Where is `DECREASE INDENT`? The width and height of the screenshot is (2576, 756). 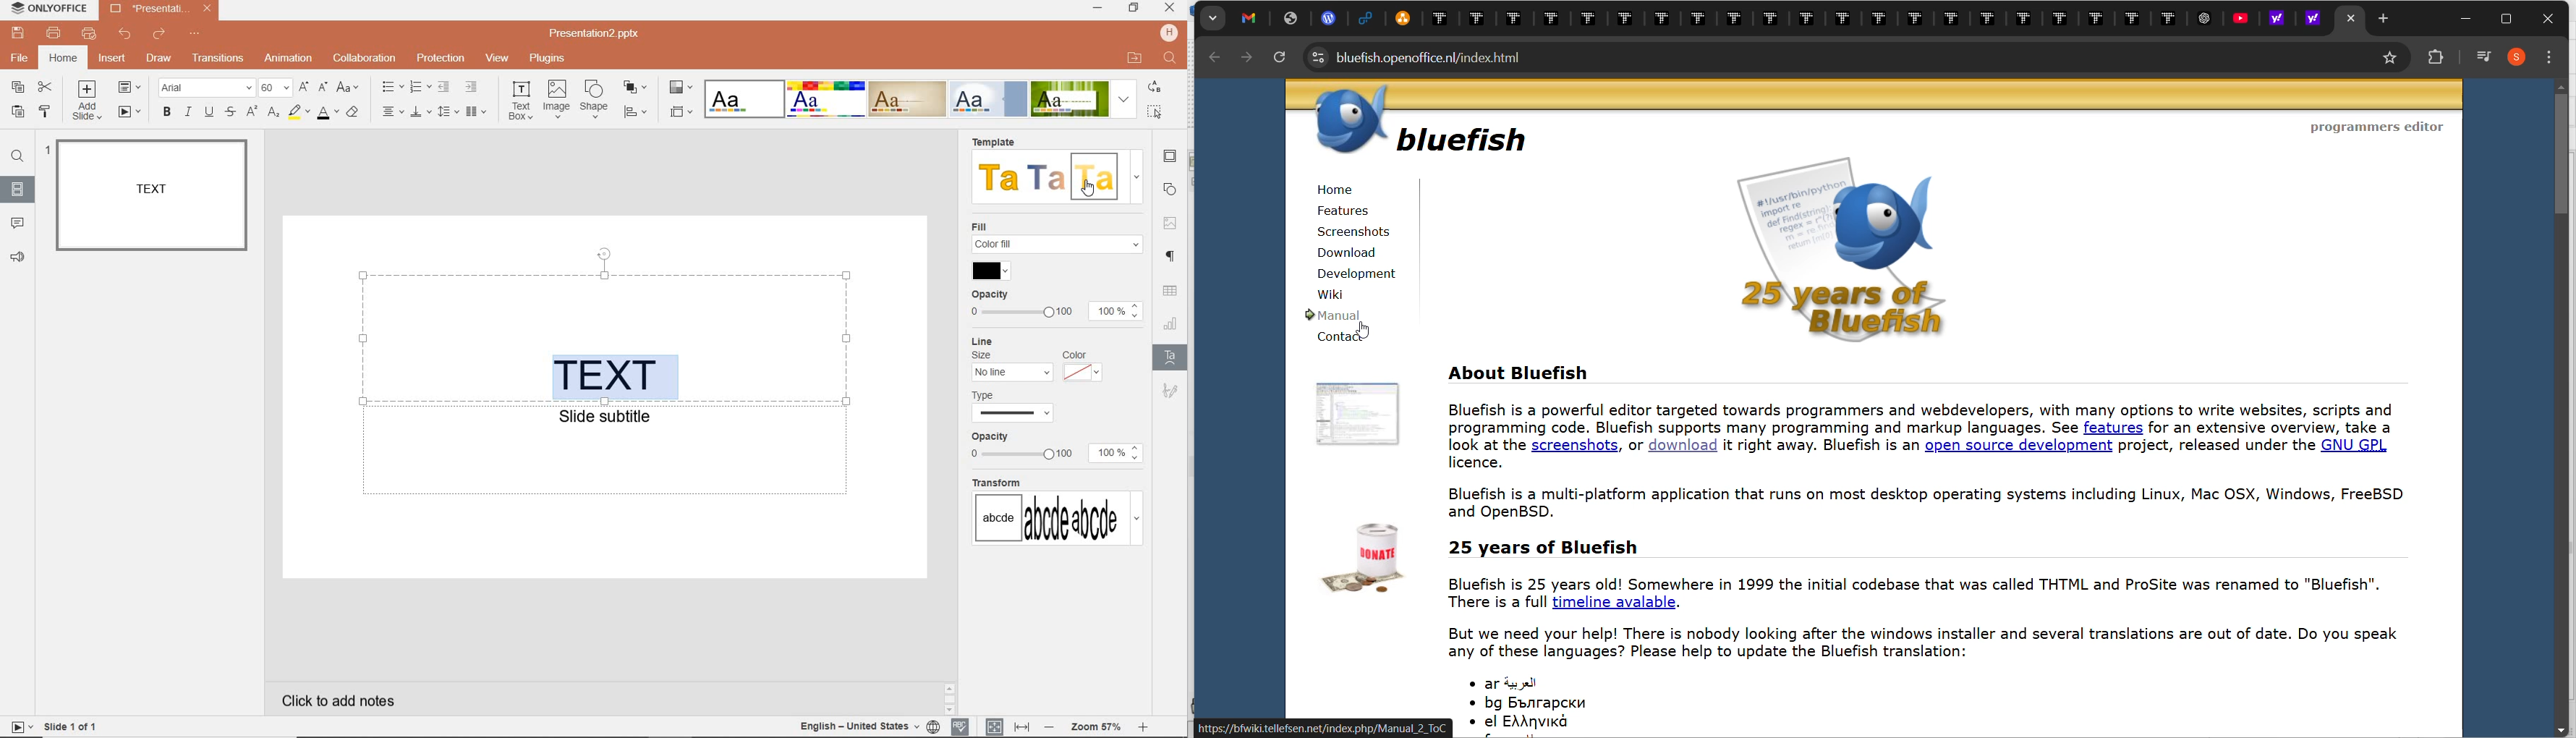
DECREASE INDENT is located at coordinates (444, 88).